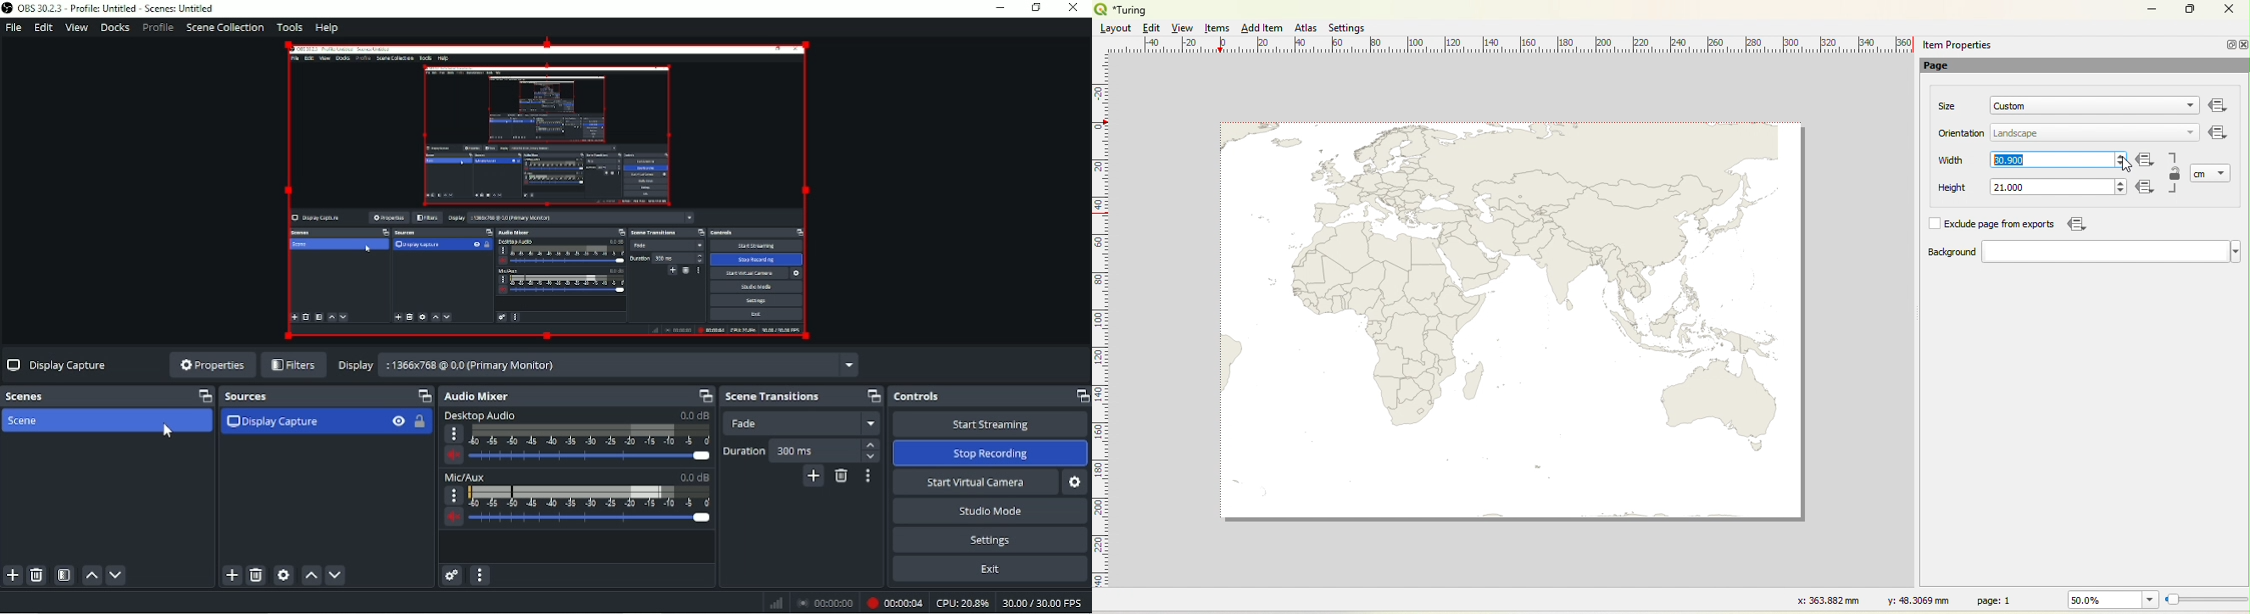 Image resolution: width=2268 pixels, height=616 pixels. What do you see at coordinates (226, 27) in the screenshot?
I see `Scene collection` at bounding box center [226, 27].